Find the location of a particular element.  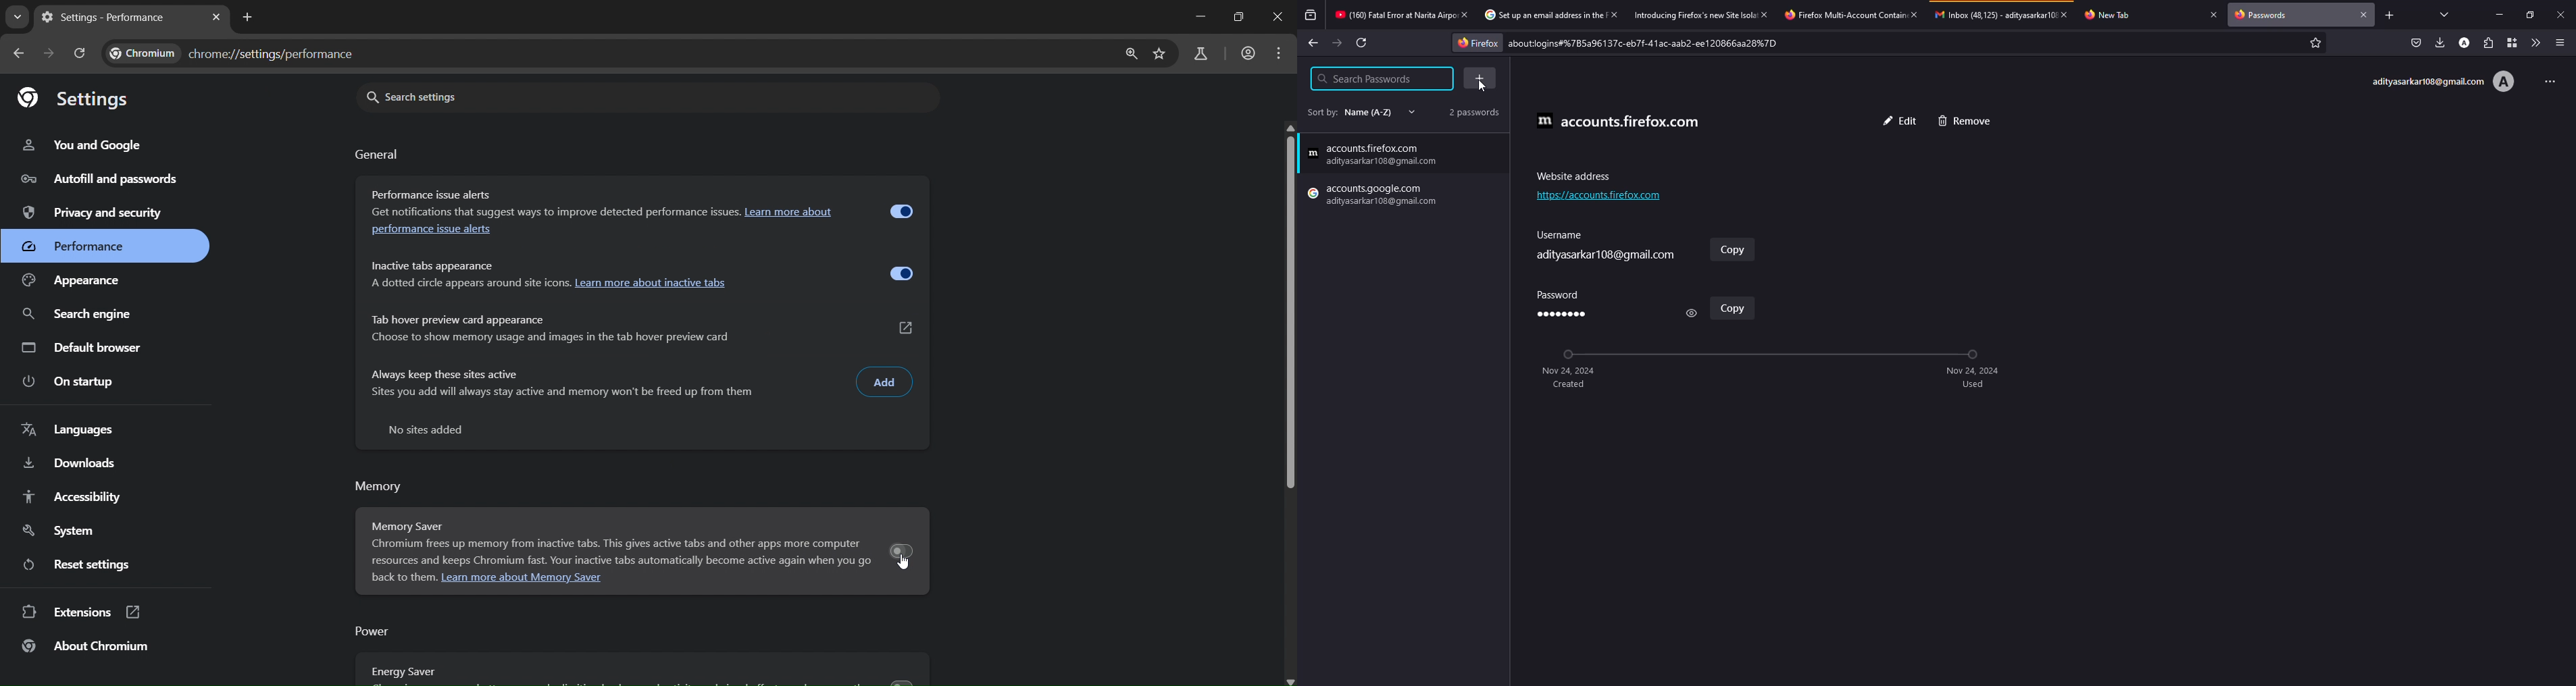

text is located at coordinates (432, 431).